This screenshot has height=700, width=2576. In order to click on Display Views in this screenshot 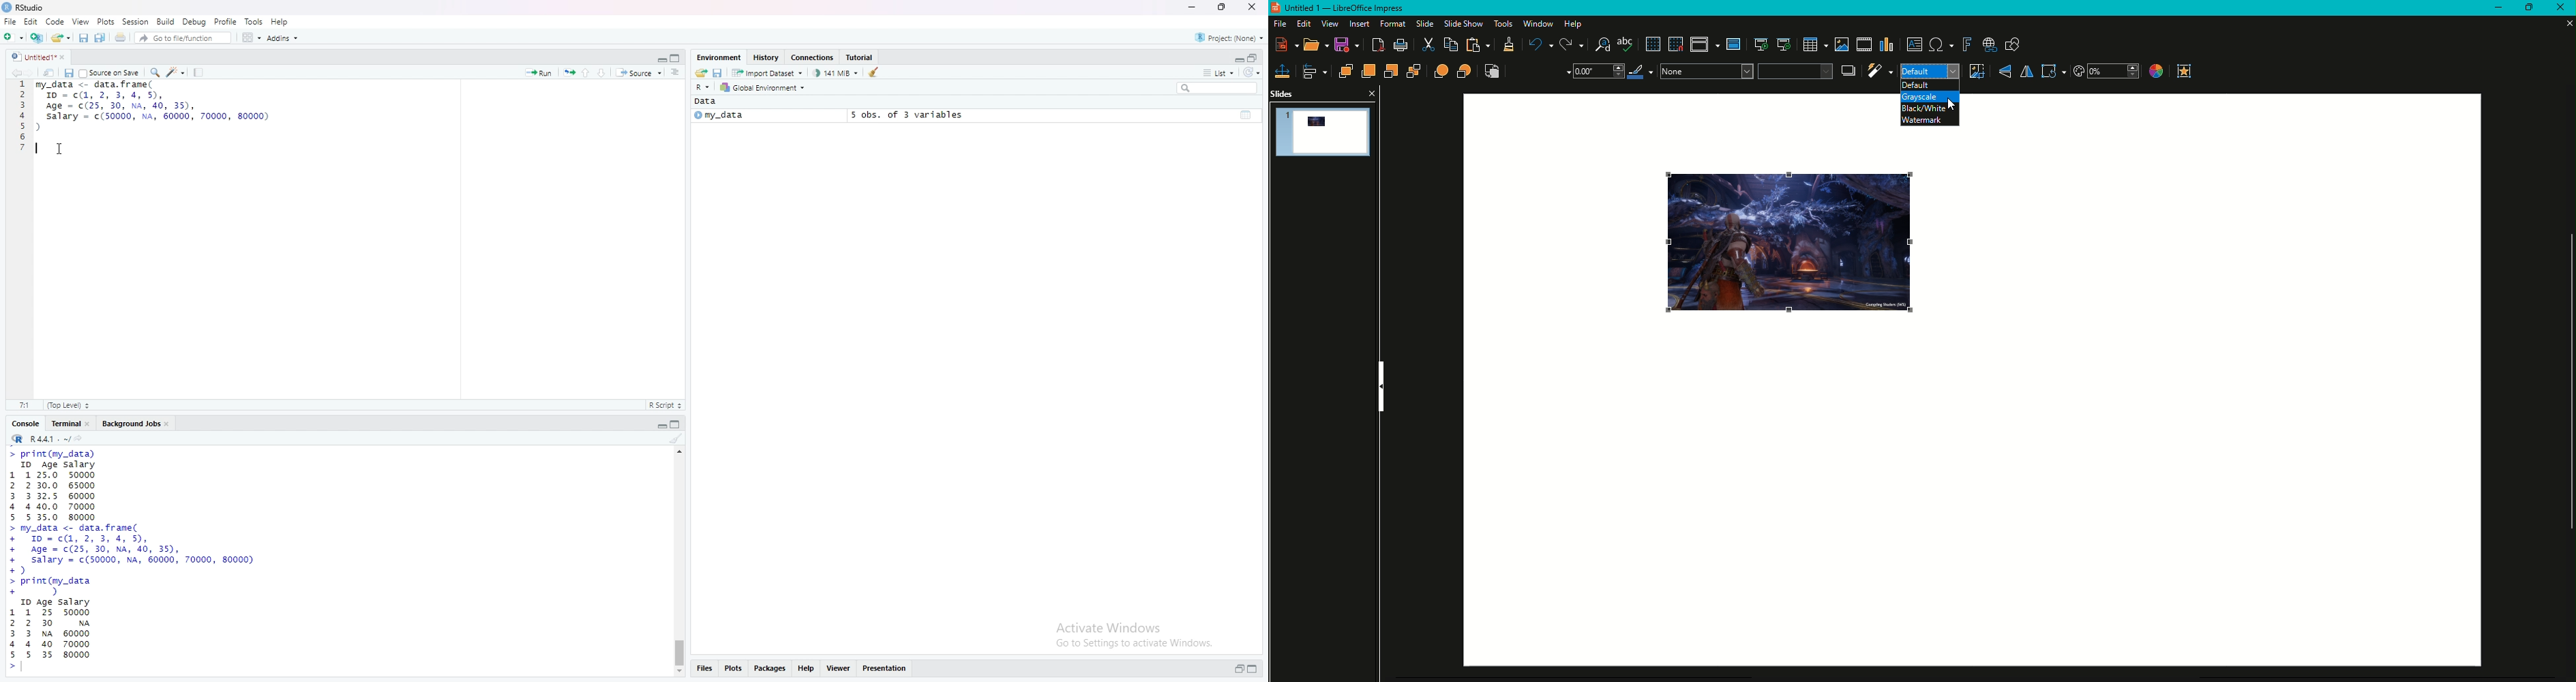, I will do `click(1705, 46)`.